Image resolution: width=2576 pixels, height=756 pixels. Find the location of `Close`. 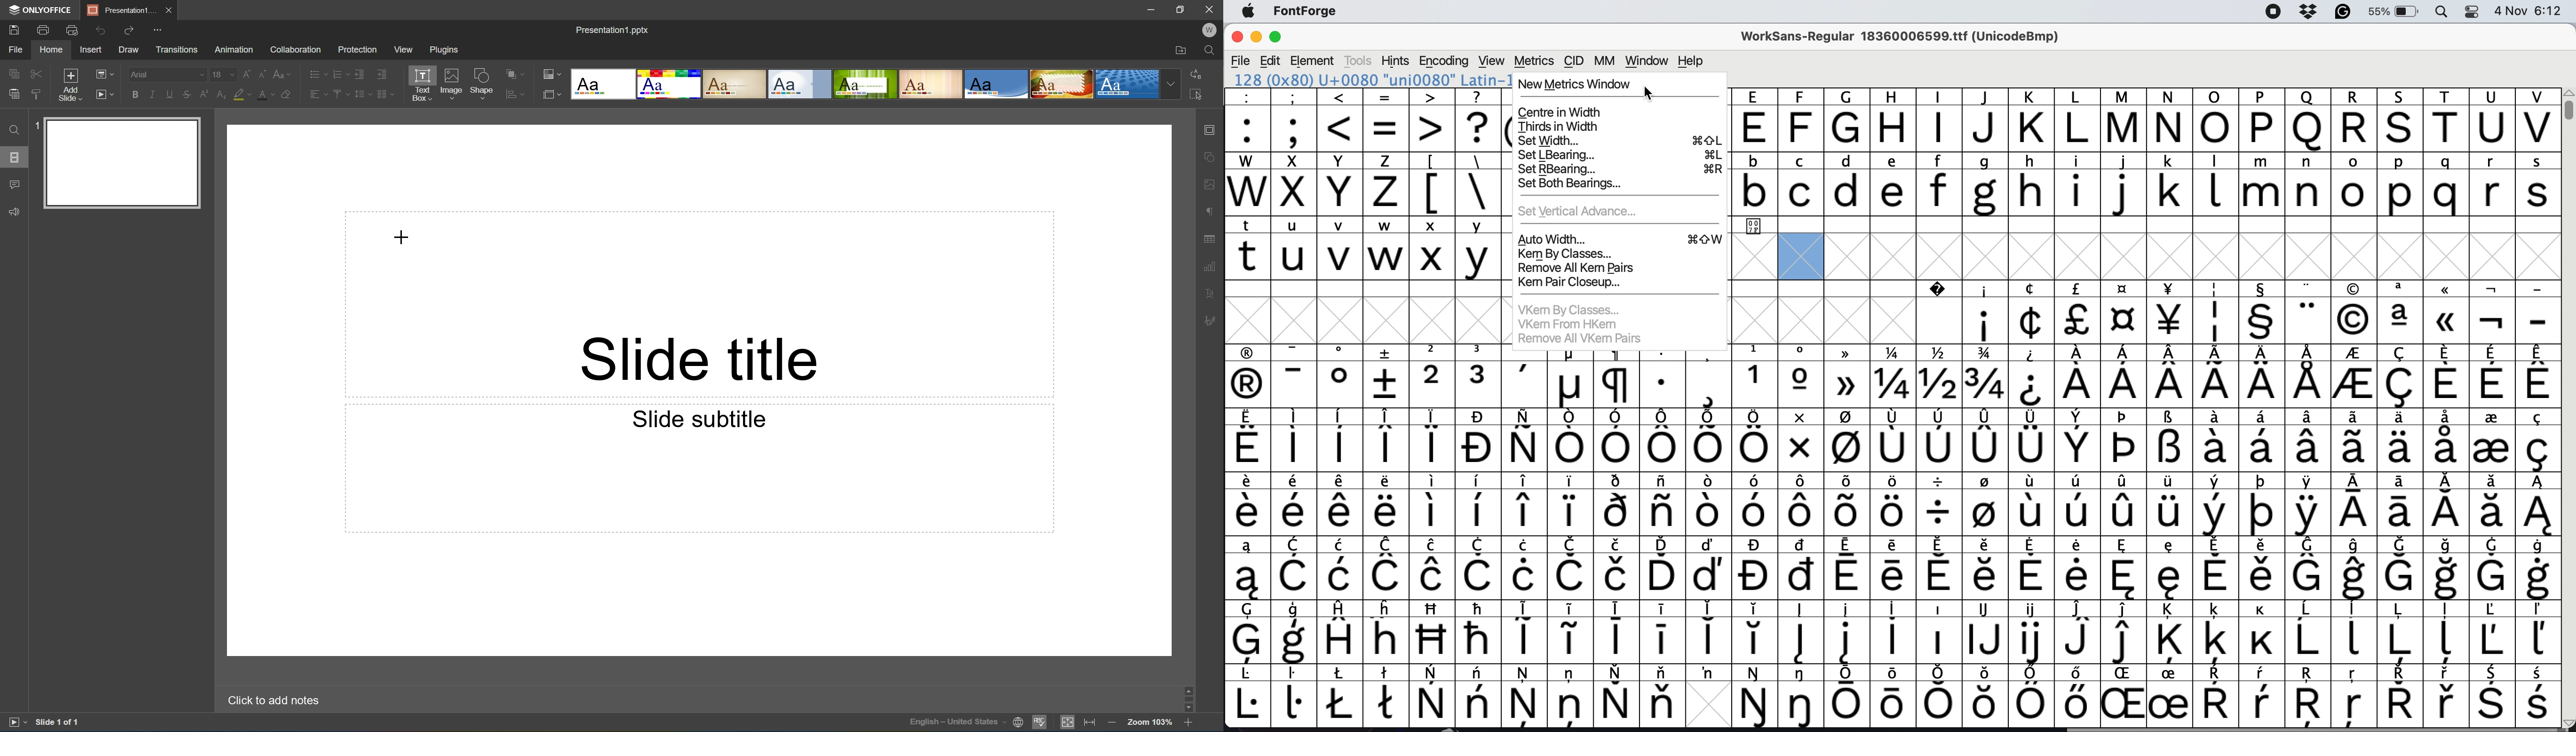

Close is located at coordinates (1237, 34).